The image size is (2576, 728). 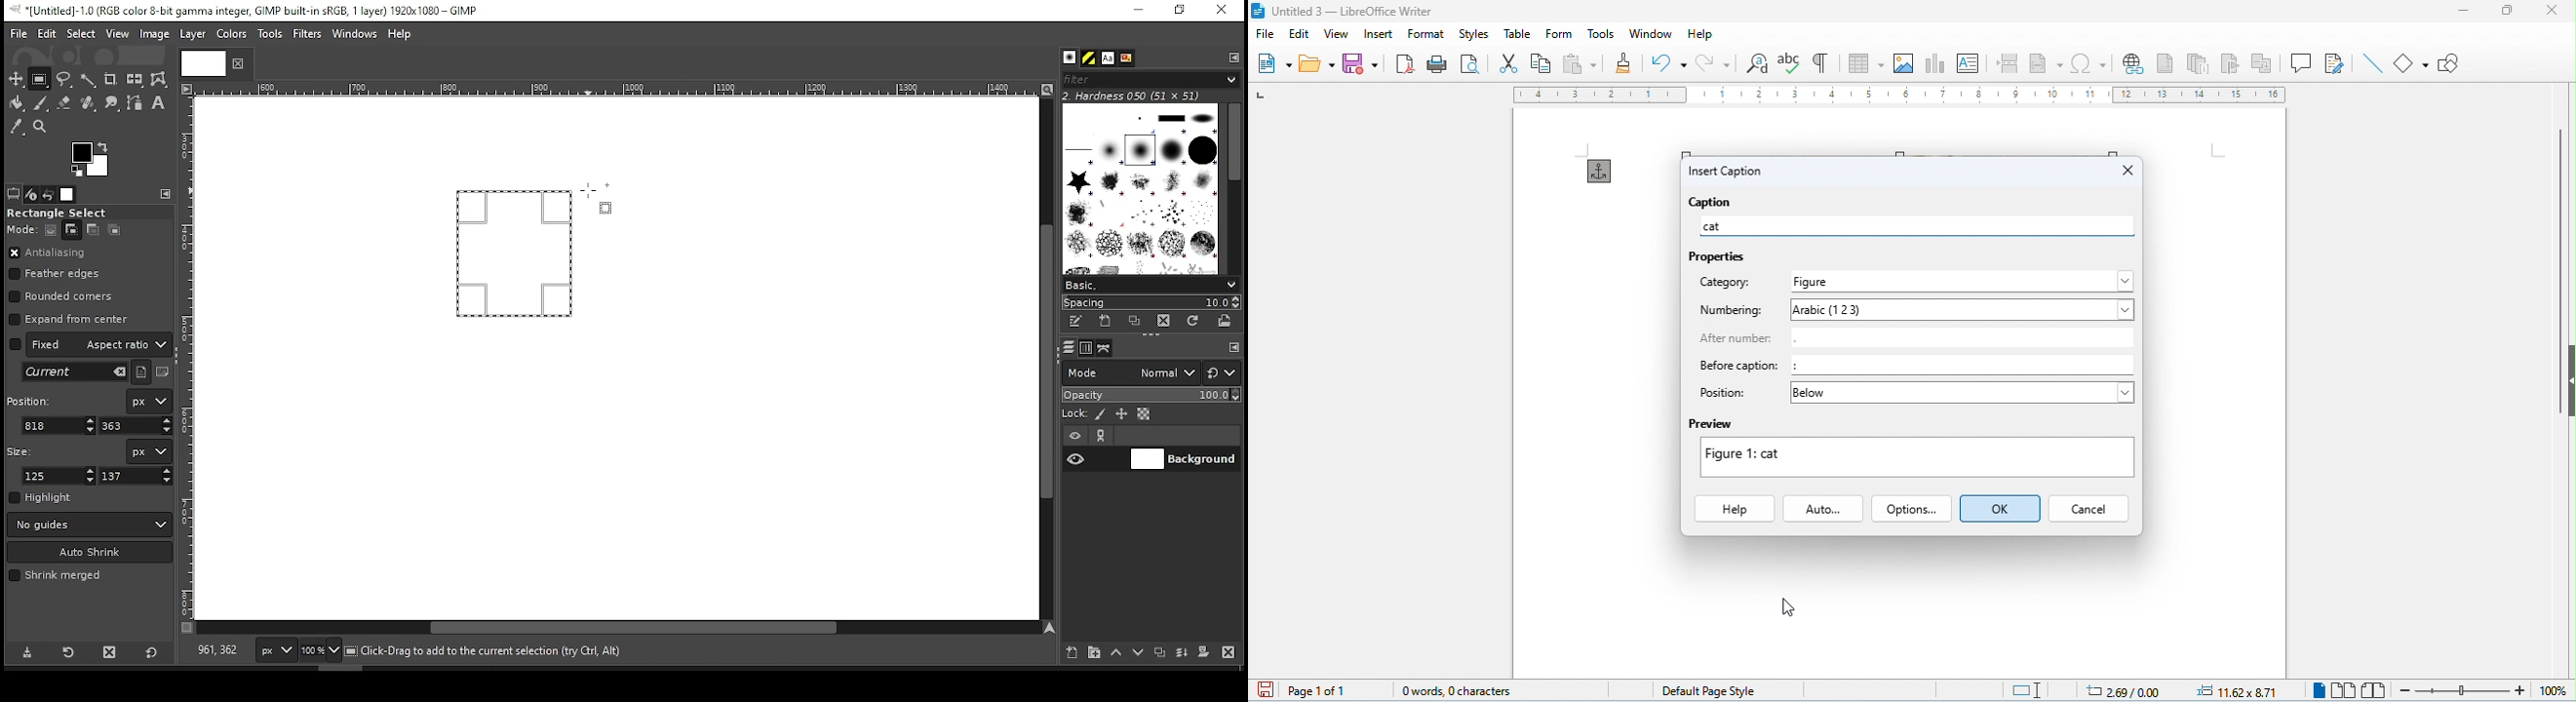 I want to click on select category, so click(x=1961, y=282).